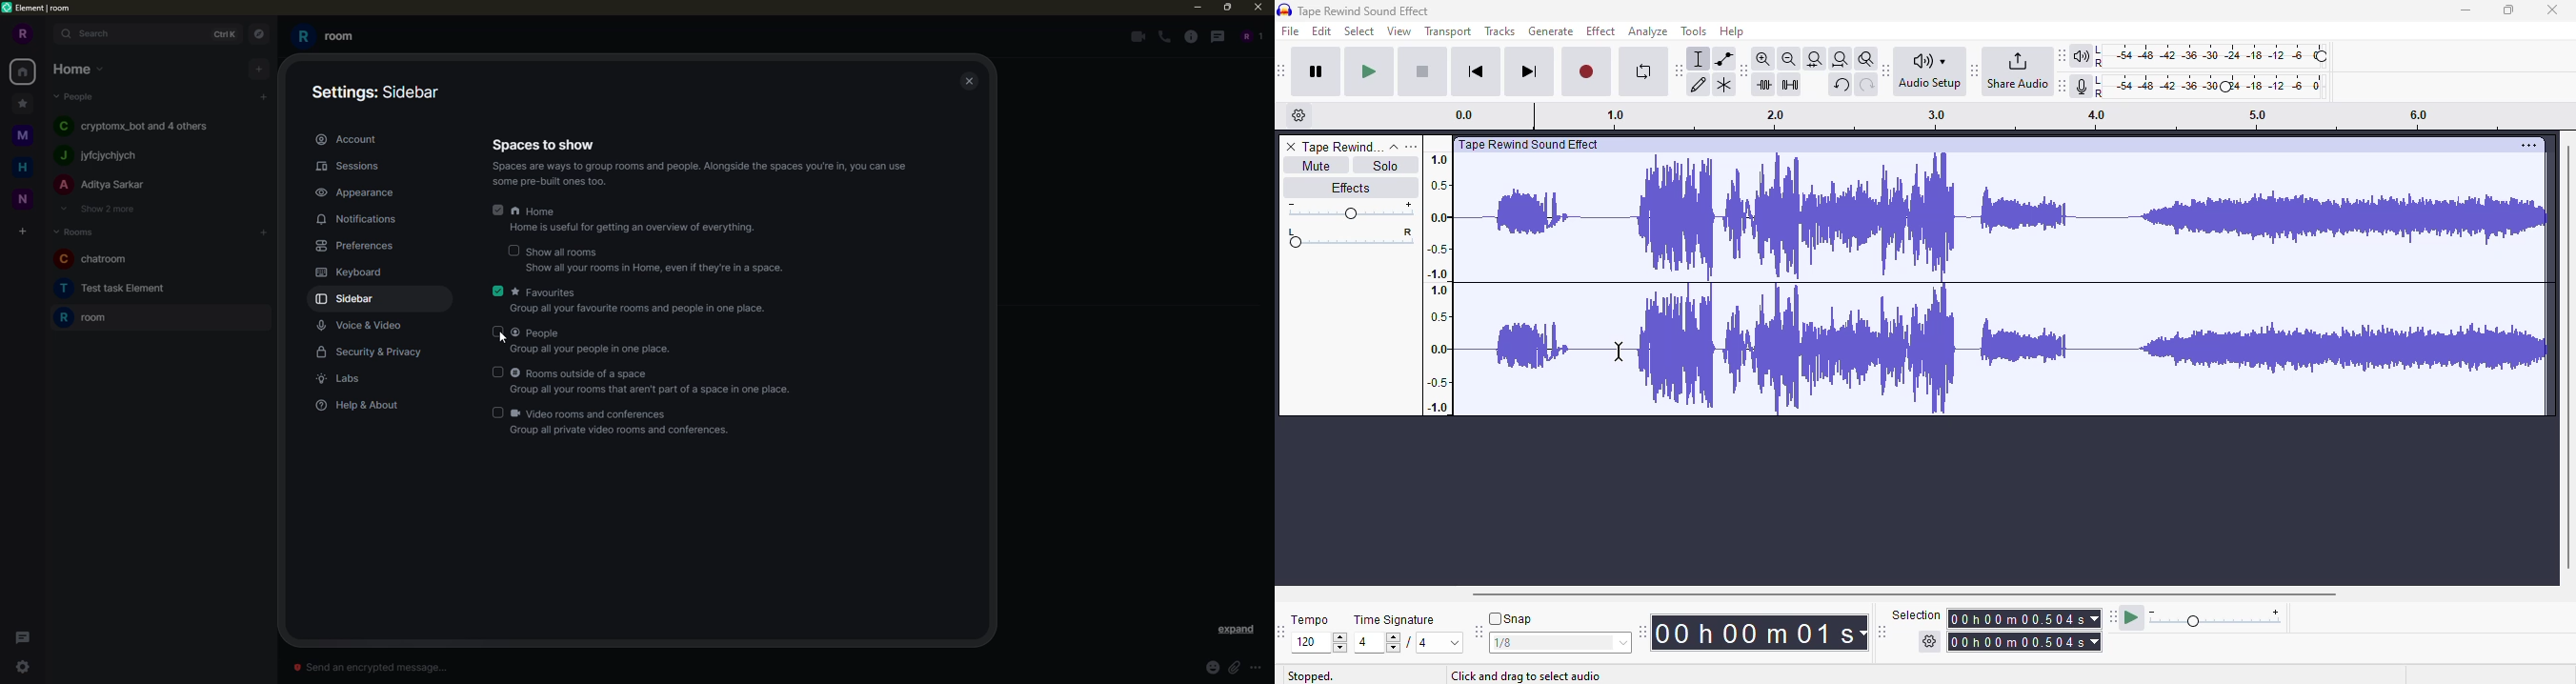  Describe the element at coordinates (2003, 287) in the screenshot. I see `audio track` at that location.